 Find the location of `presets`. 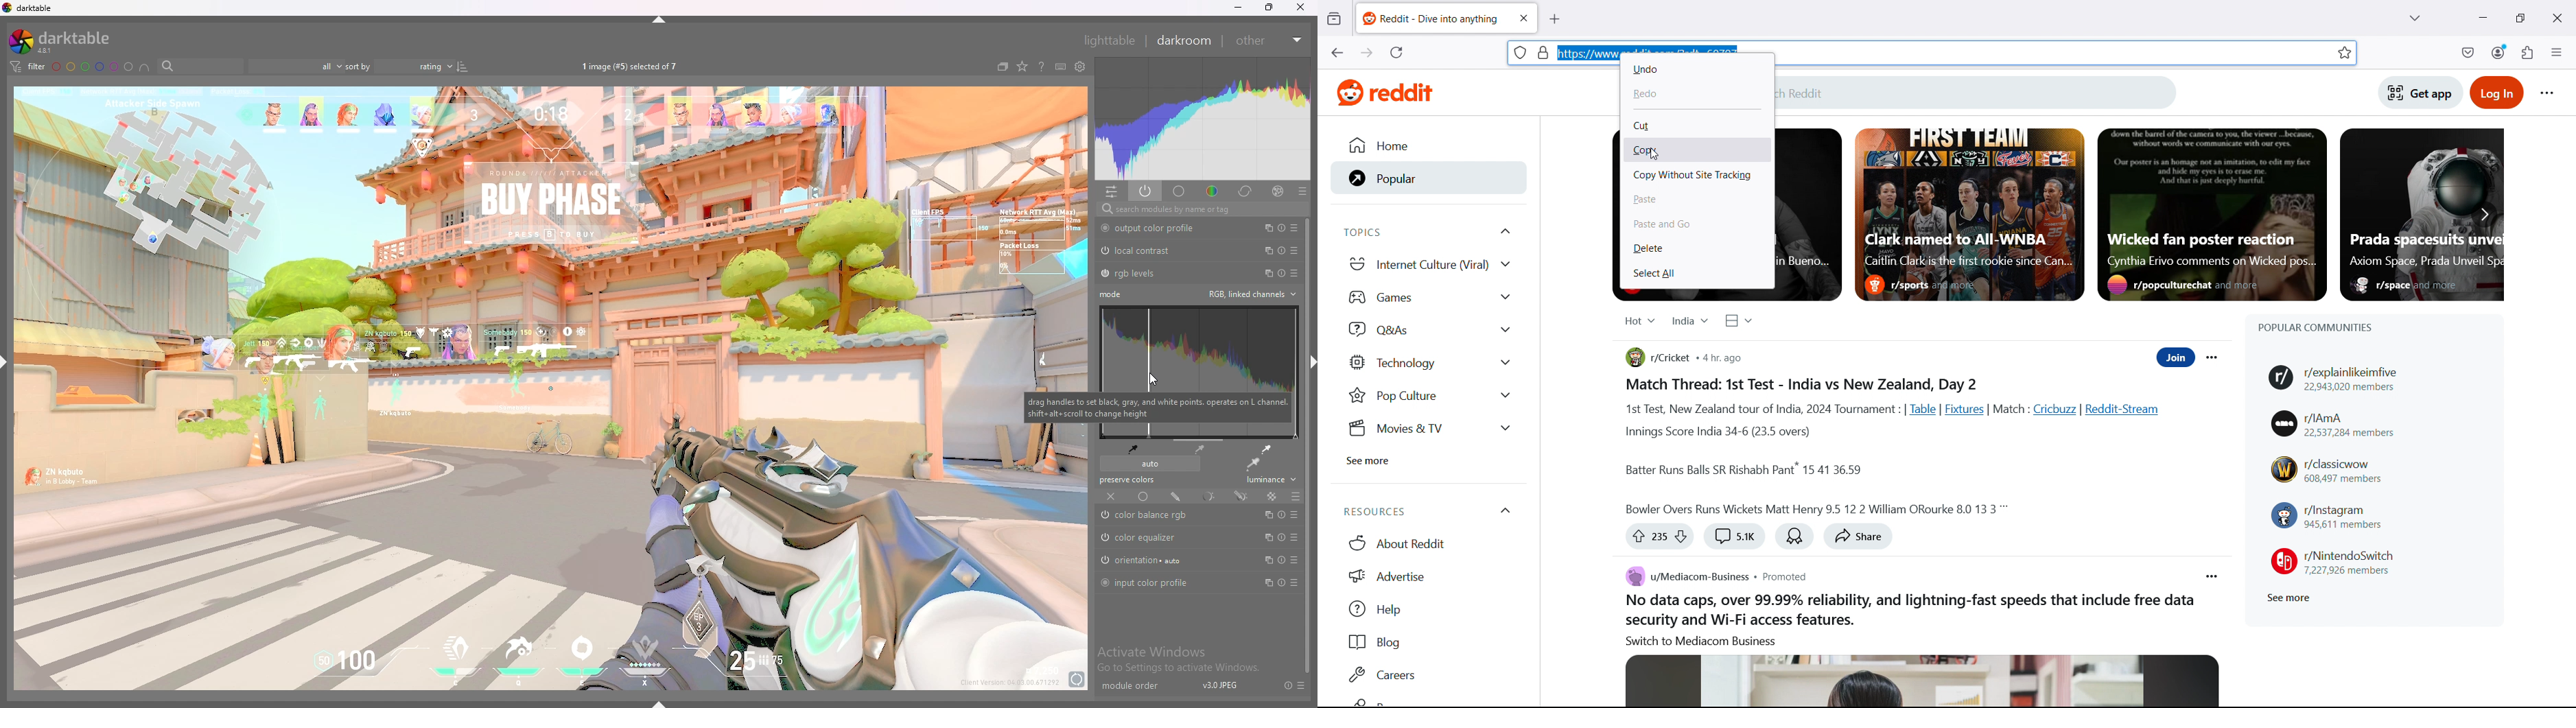

presets is located at coordinates (1297, 538).